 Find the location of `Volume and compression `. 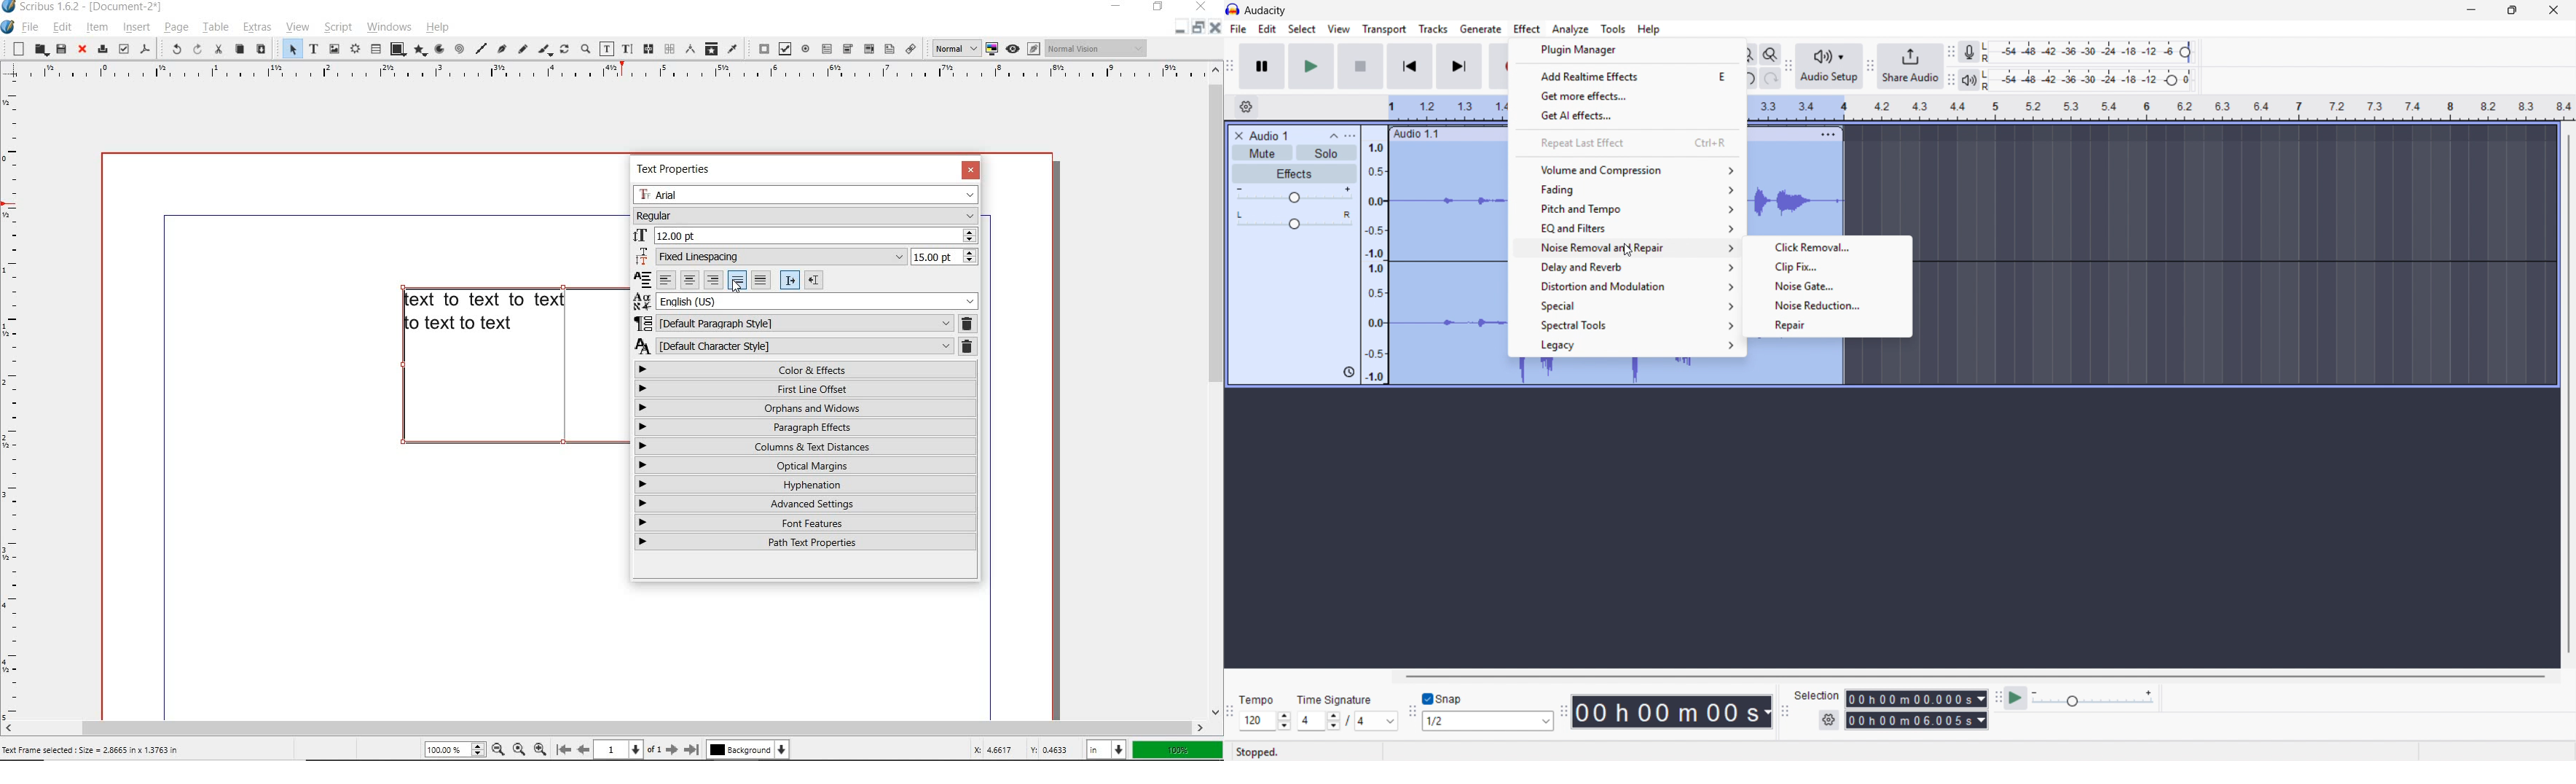

Volume and compression  is located at coordinates (1629, 170).